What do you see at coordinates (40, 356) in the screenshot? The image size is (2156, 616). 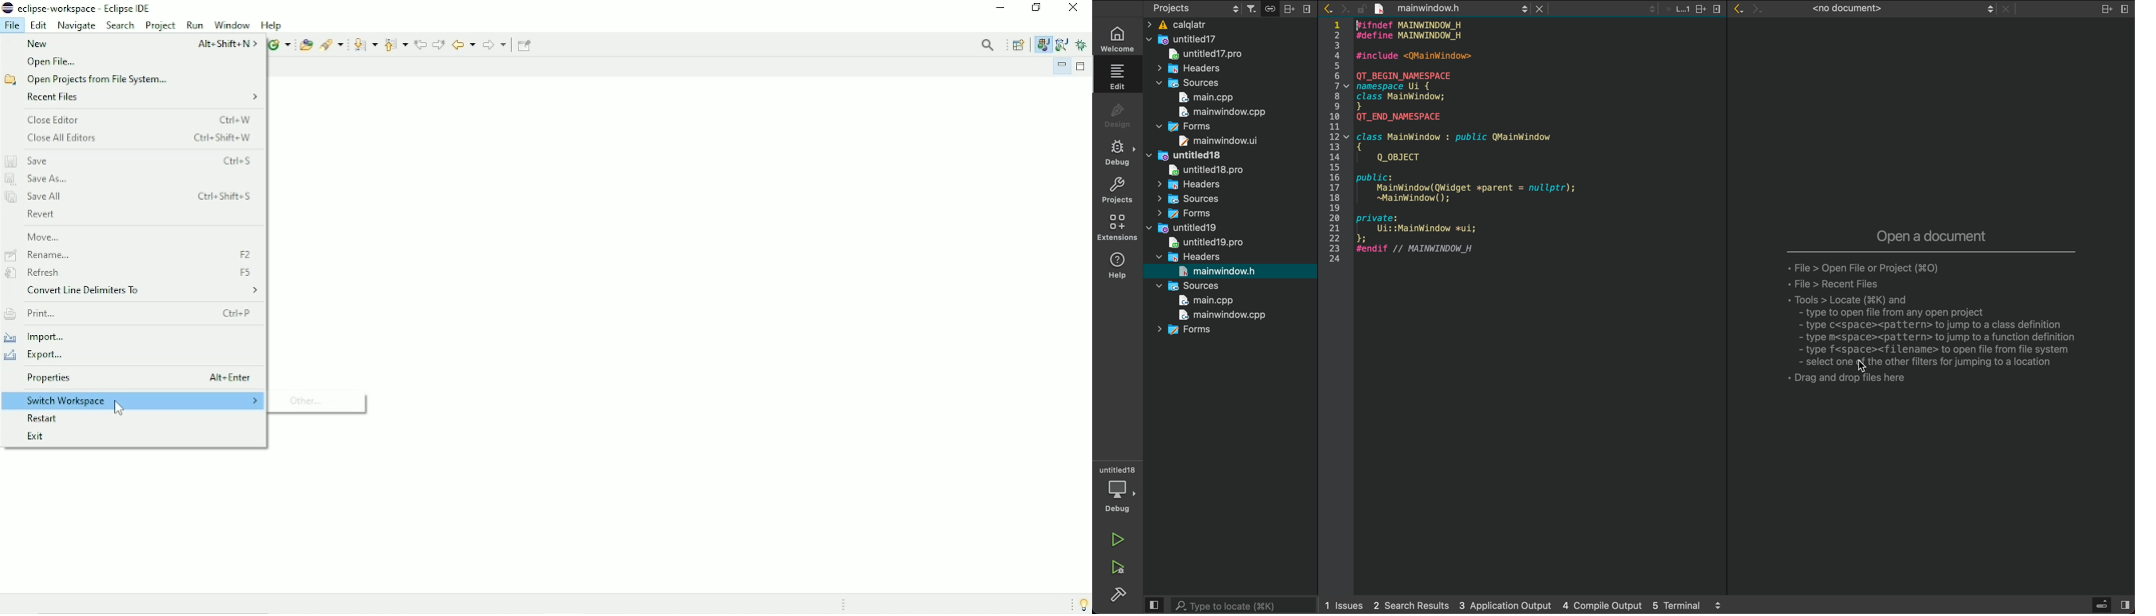 I see `Export` at bounding box center [40, 356].